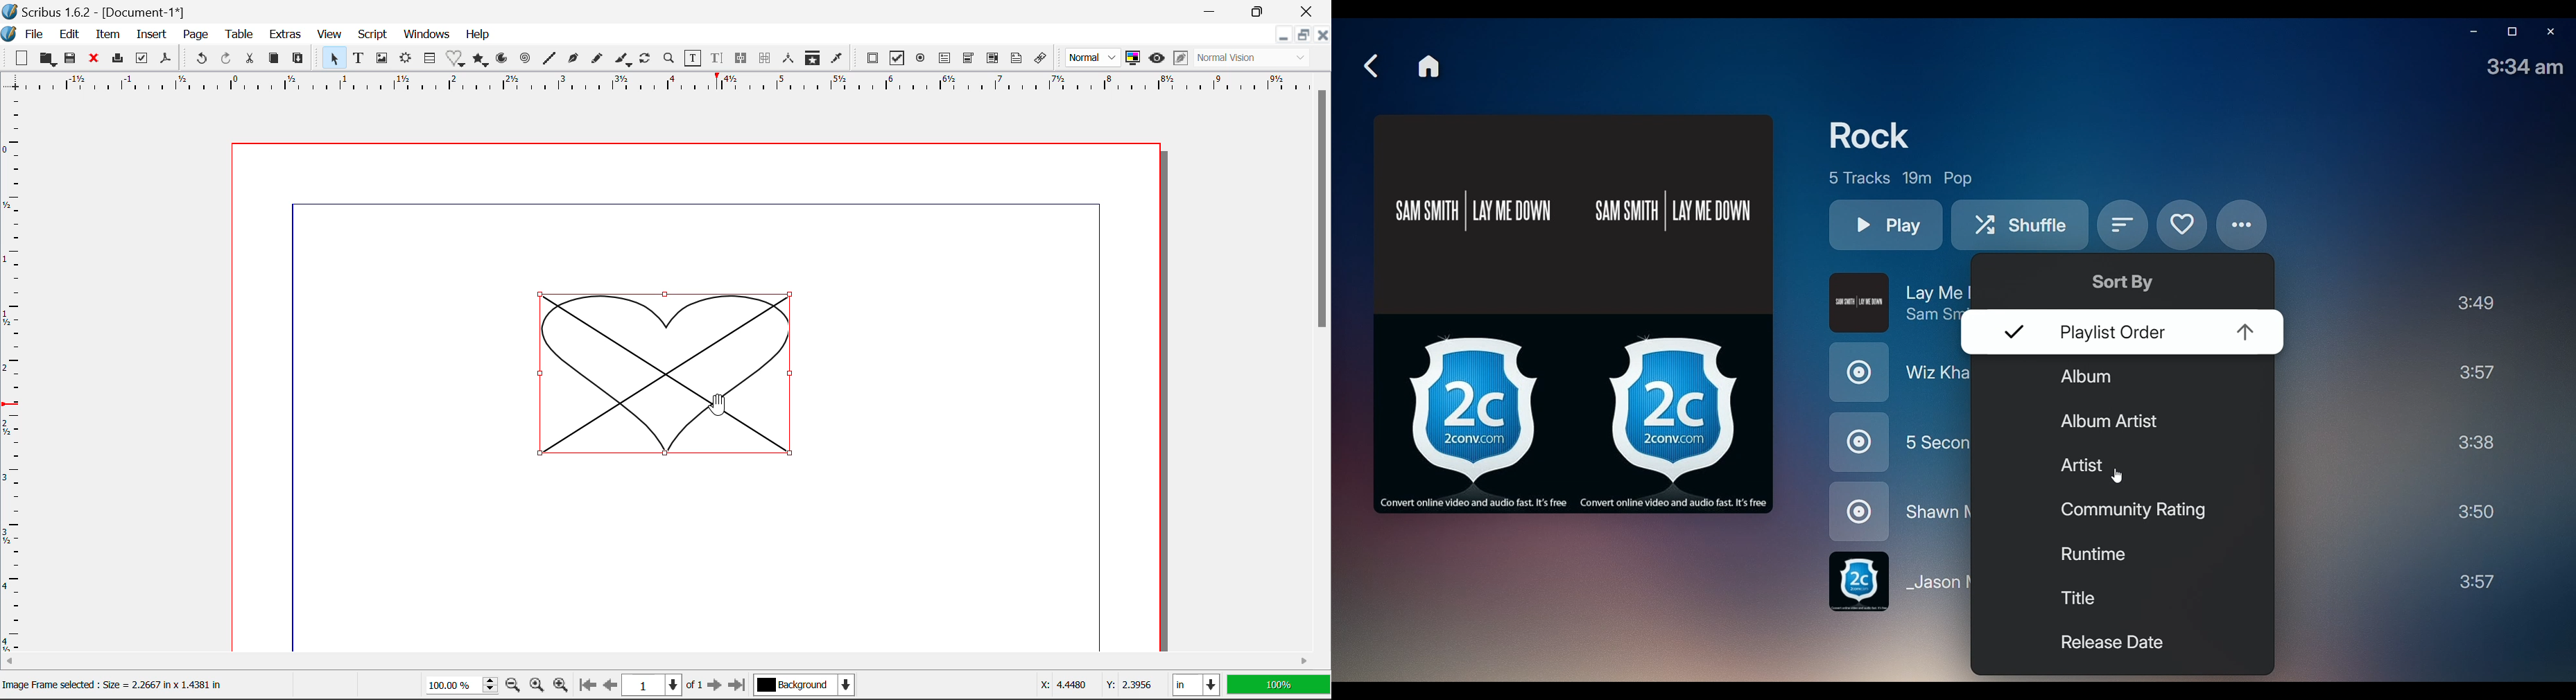 Image resolution: width=2576 pixels, height=700 pixels. Describe the element at coordinates (197, 35) in the screenshot. I see `Page` at that location.